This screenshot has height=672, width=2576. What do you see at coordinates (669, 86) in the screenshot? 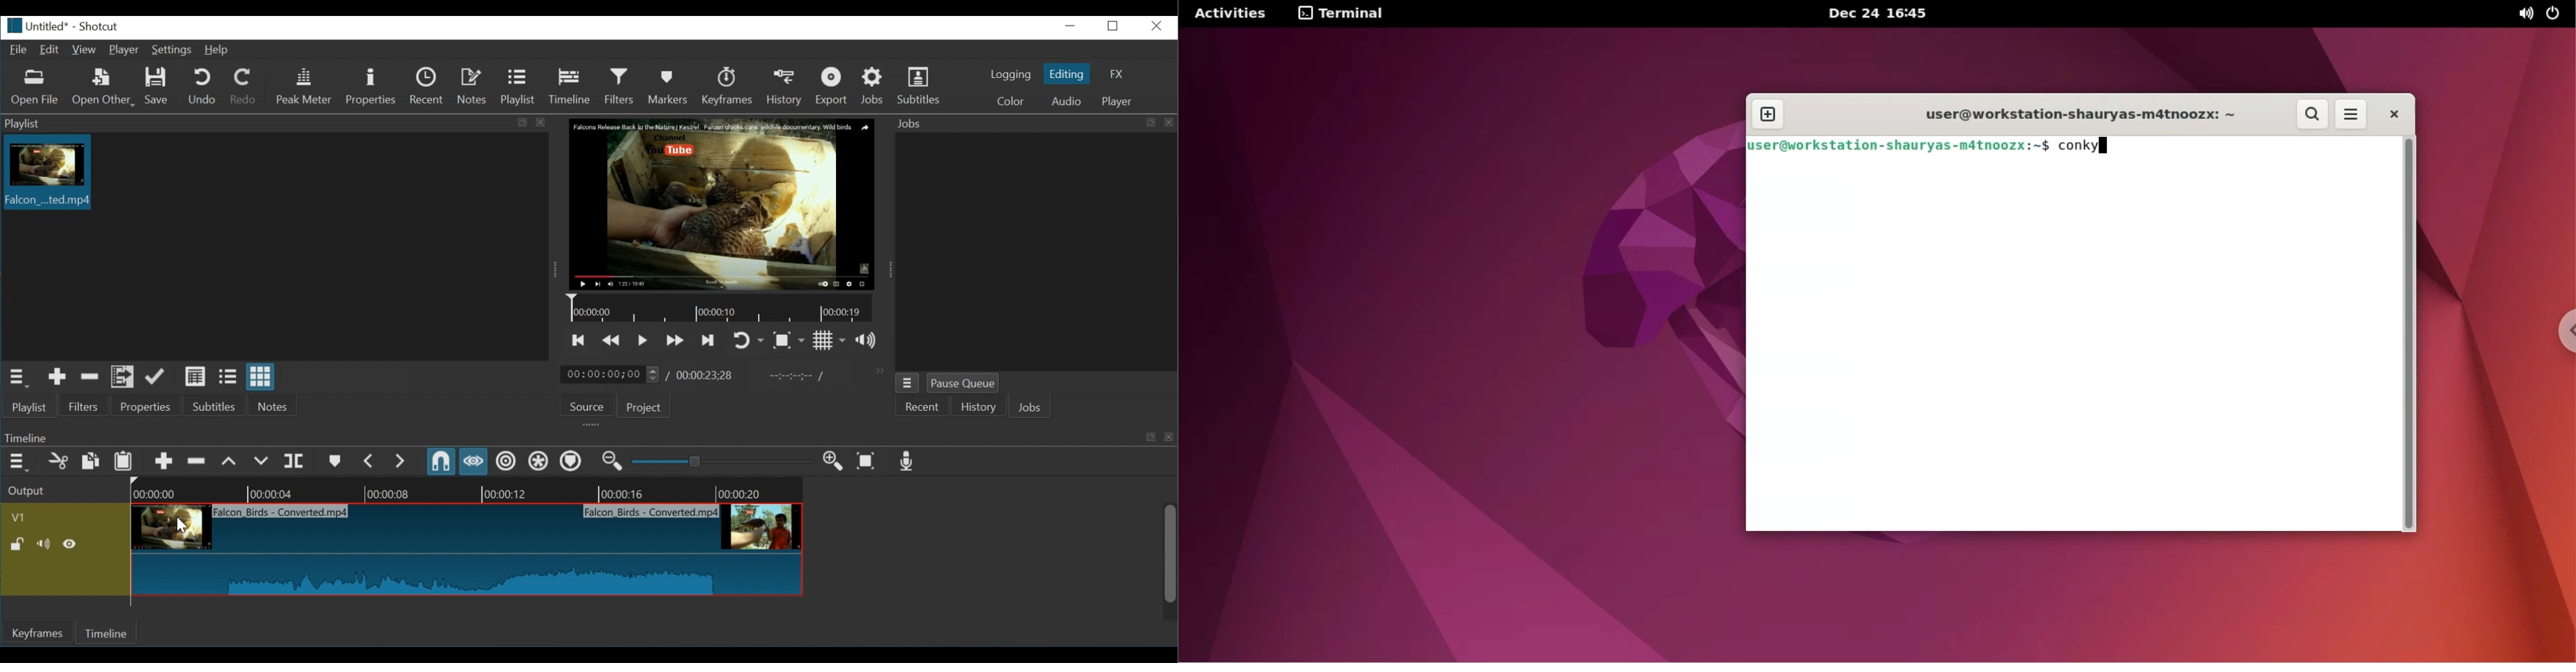
I see `Markers` at bounding box center [669, 86].